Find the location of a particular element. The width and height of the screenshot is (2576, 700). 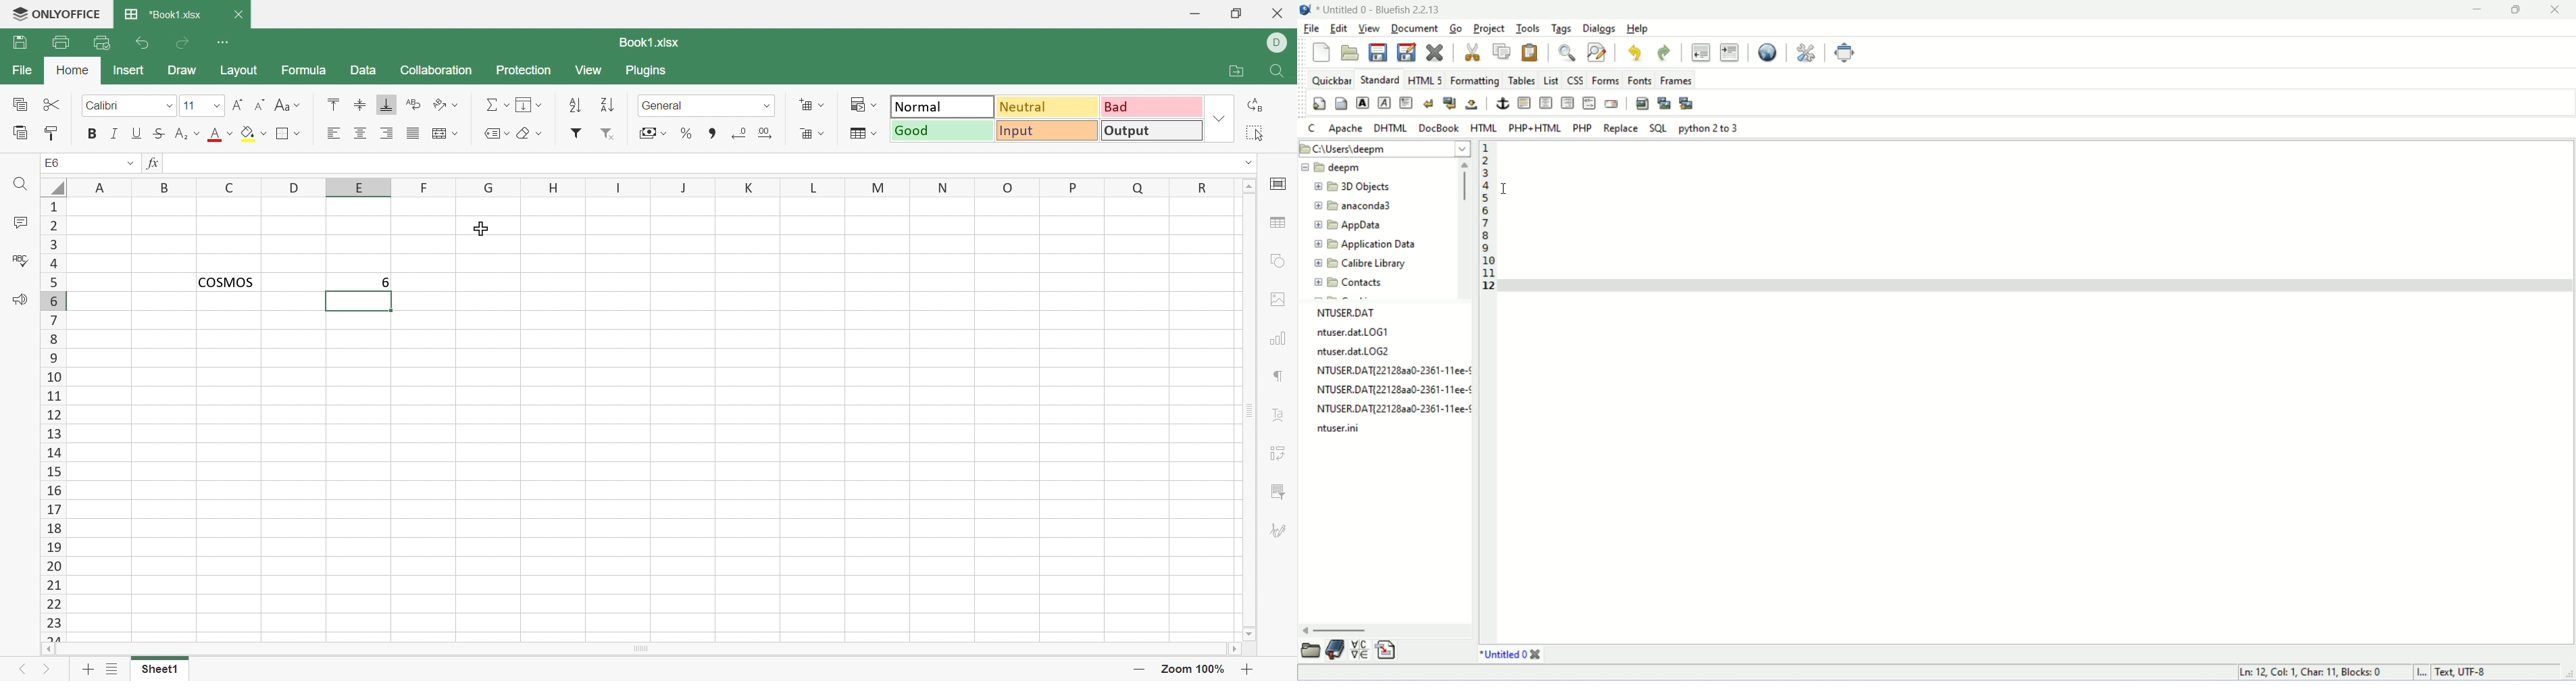

Strikethrough is located at coordinates (160, 134).